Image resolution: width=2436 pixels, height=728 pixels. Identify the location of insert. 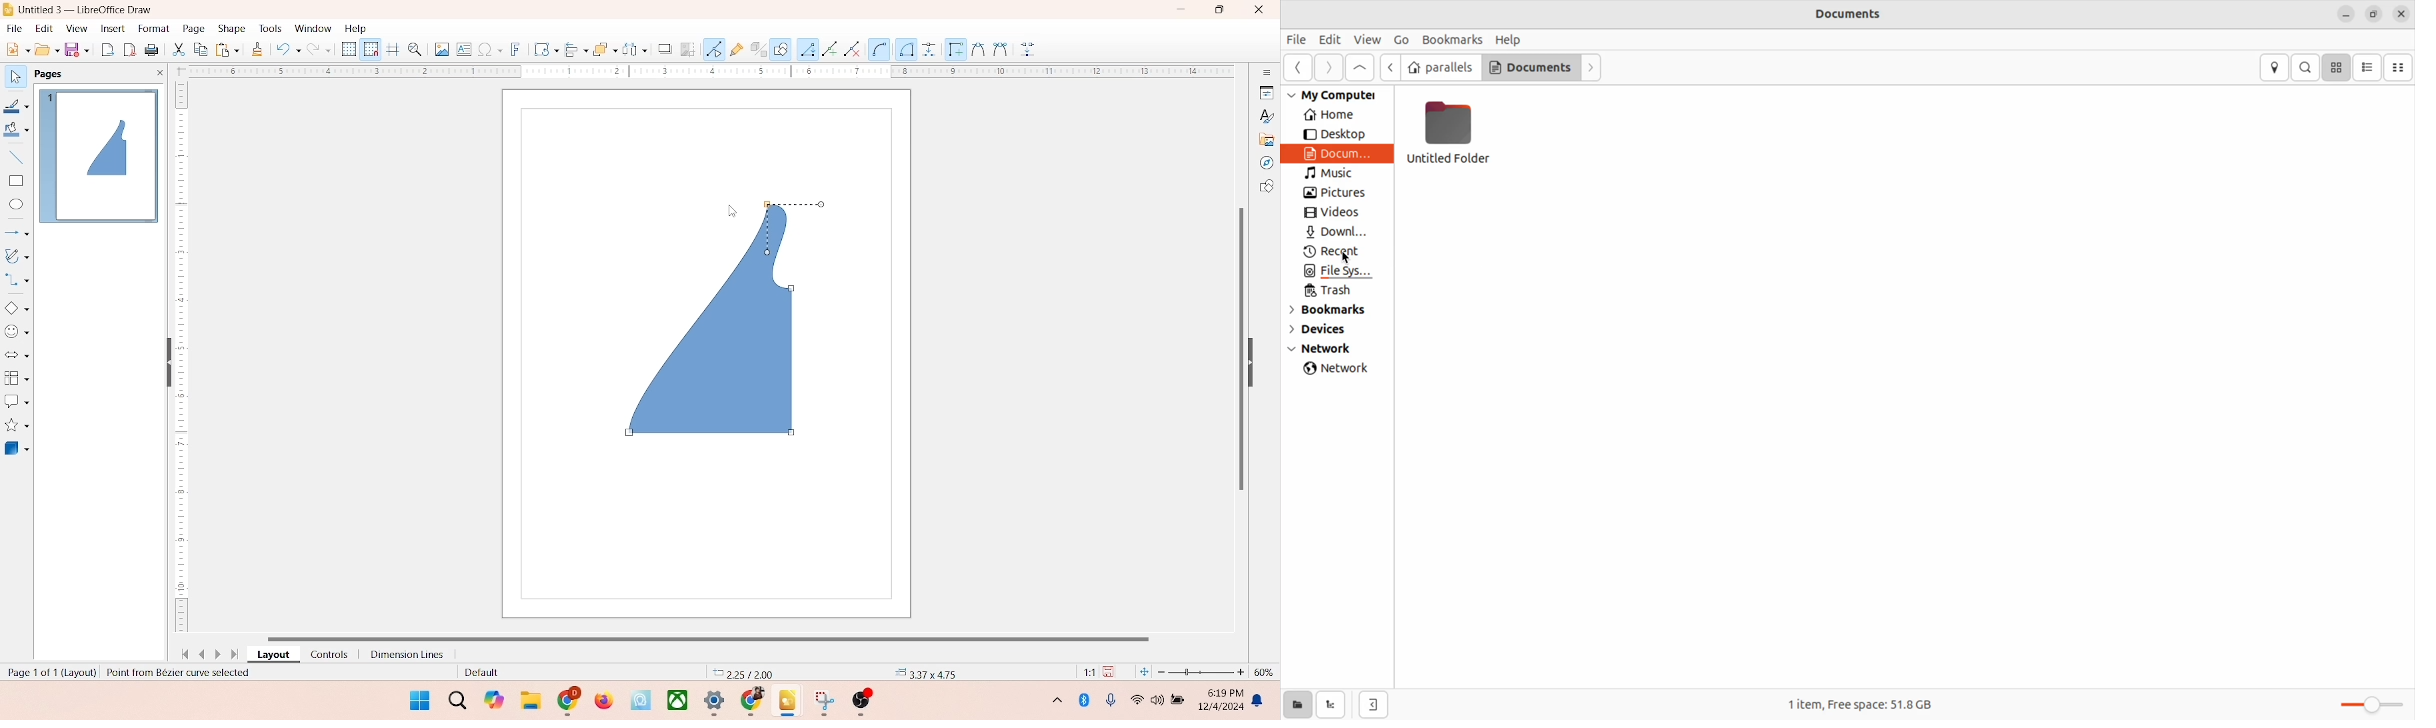
(111, 28).